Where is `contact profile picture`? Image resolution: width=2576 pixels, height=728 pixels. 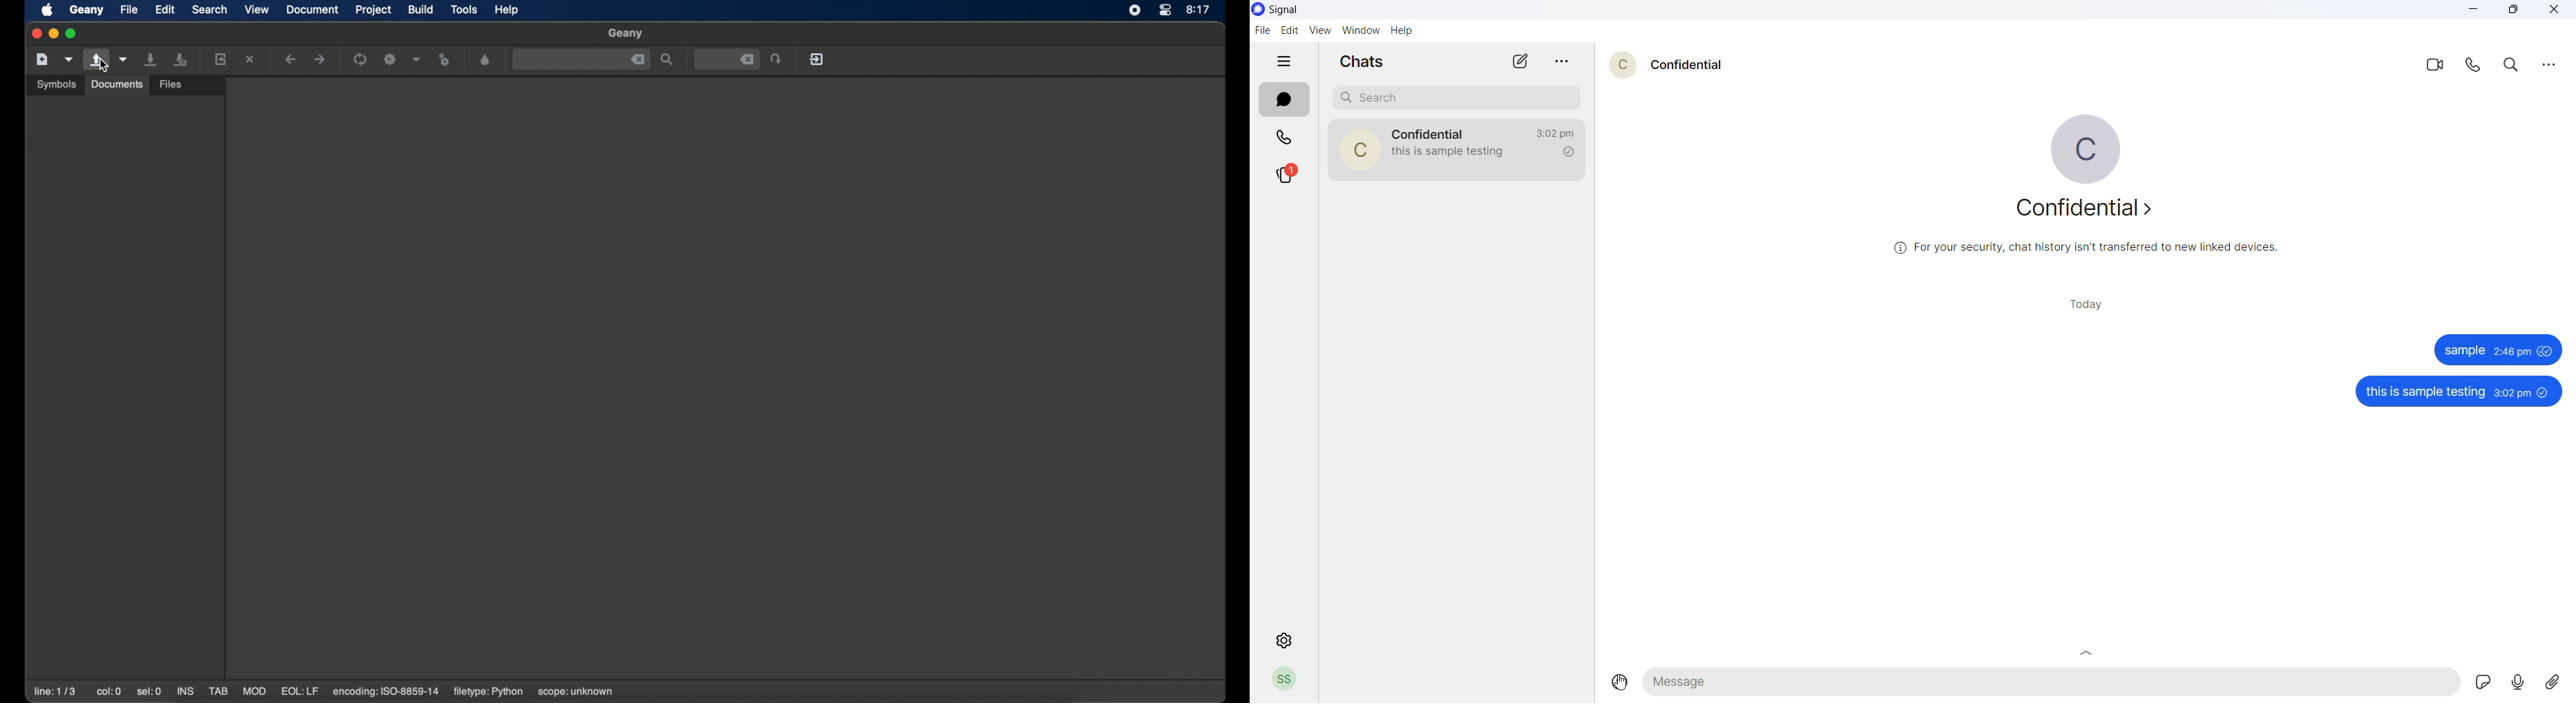 contact profile picture is located at coordinates (1616, 66).